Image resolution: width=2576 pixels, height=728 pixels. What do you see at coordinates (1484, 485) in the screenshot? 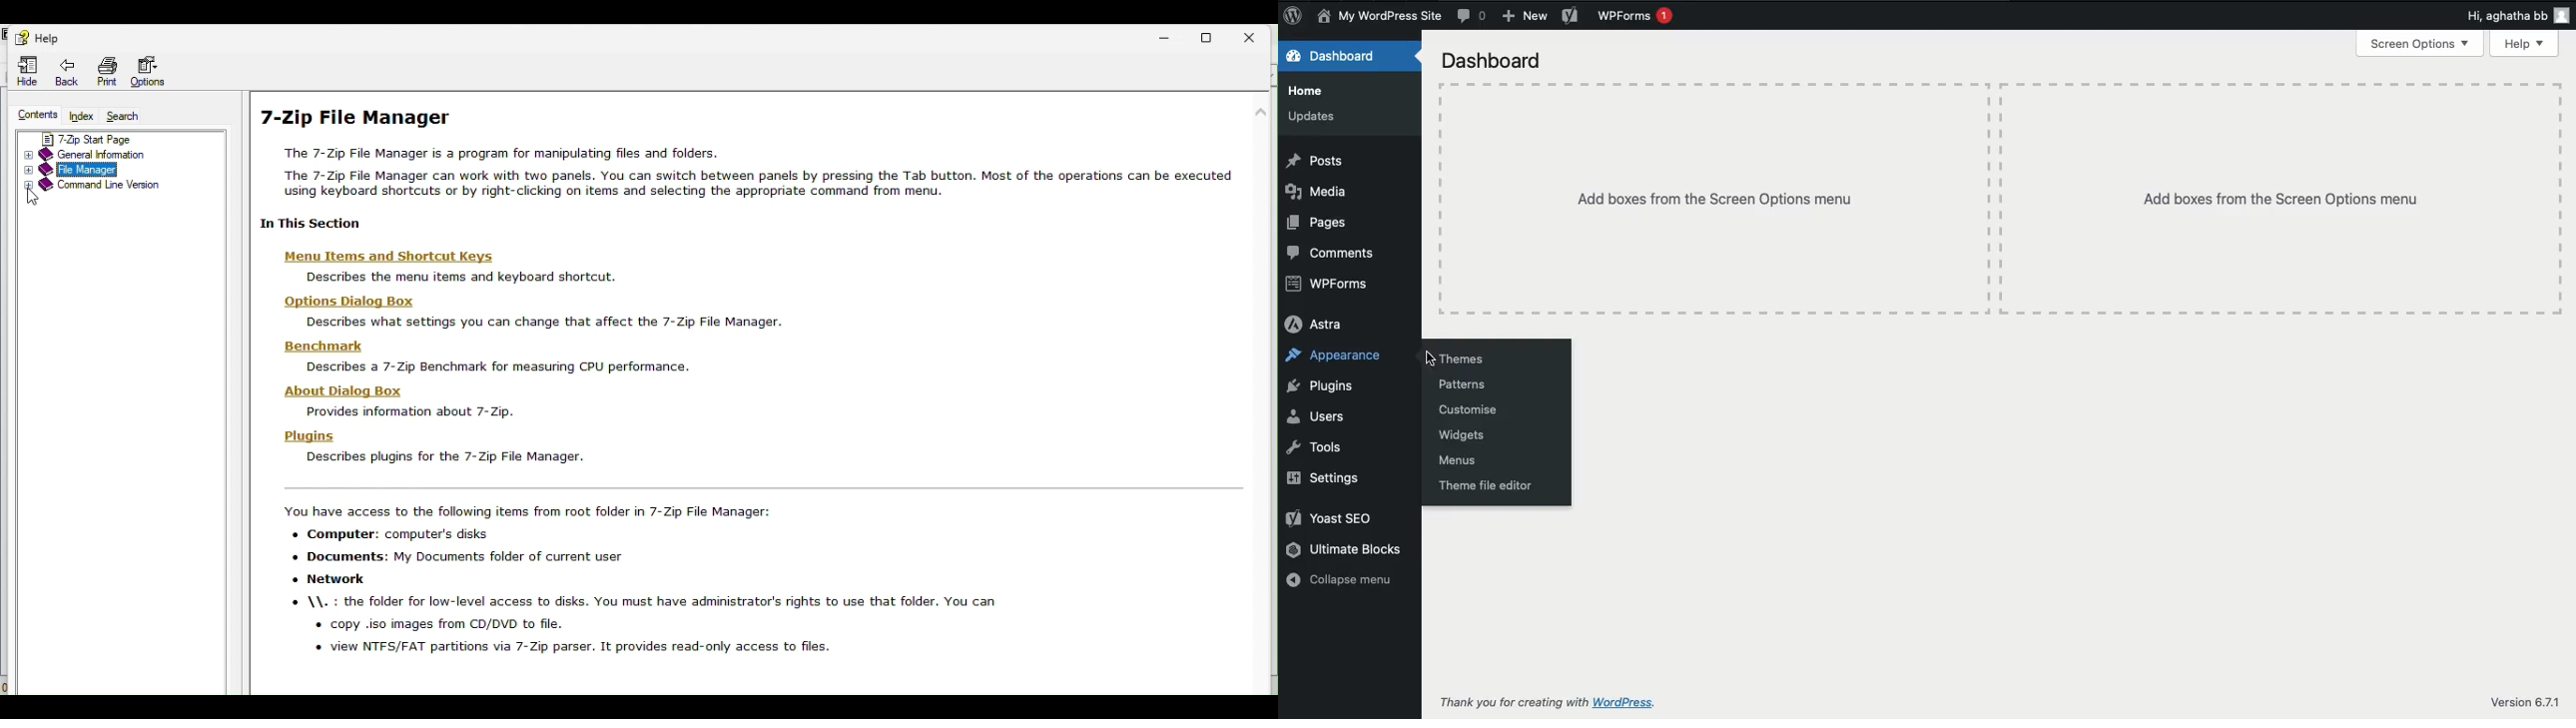
I see `Theme file editor` at bounding box center [1484, 485].